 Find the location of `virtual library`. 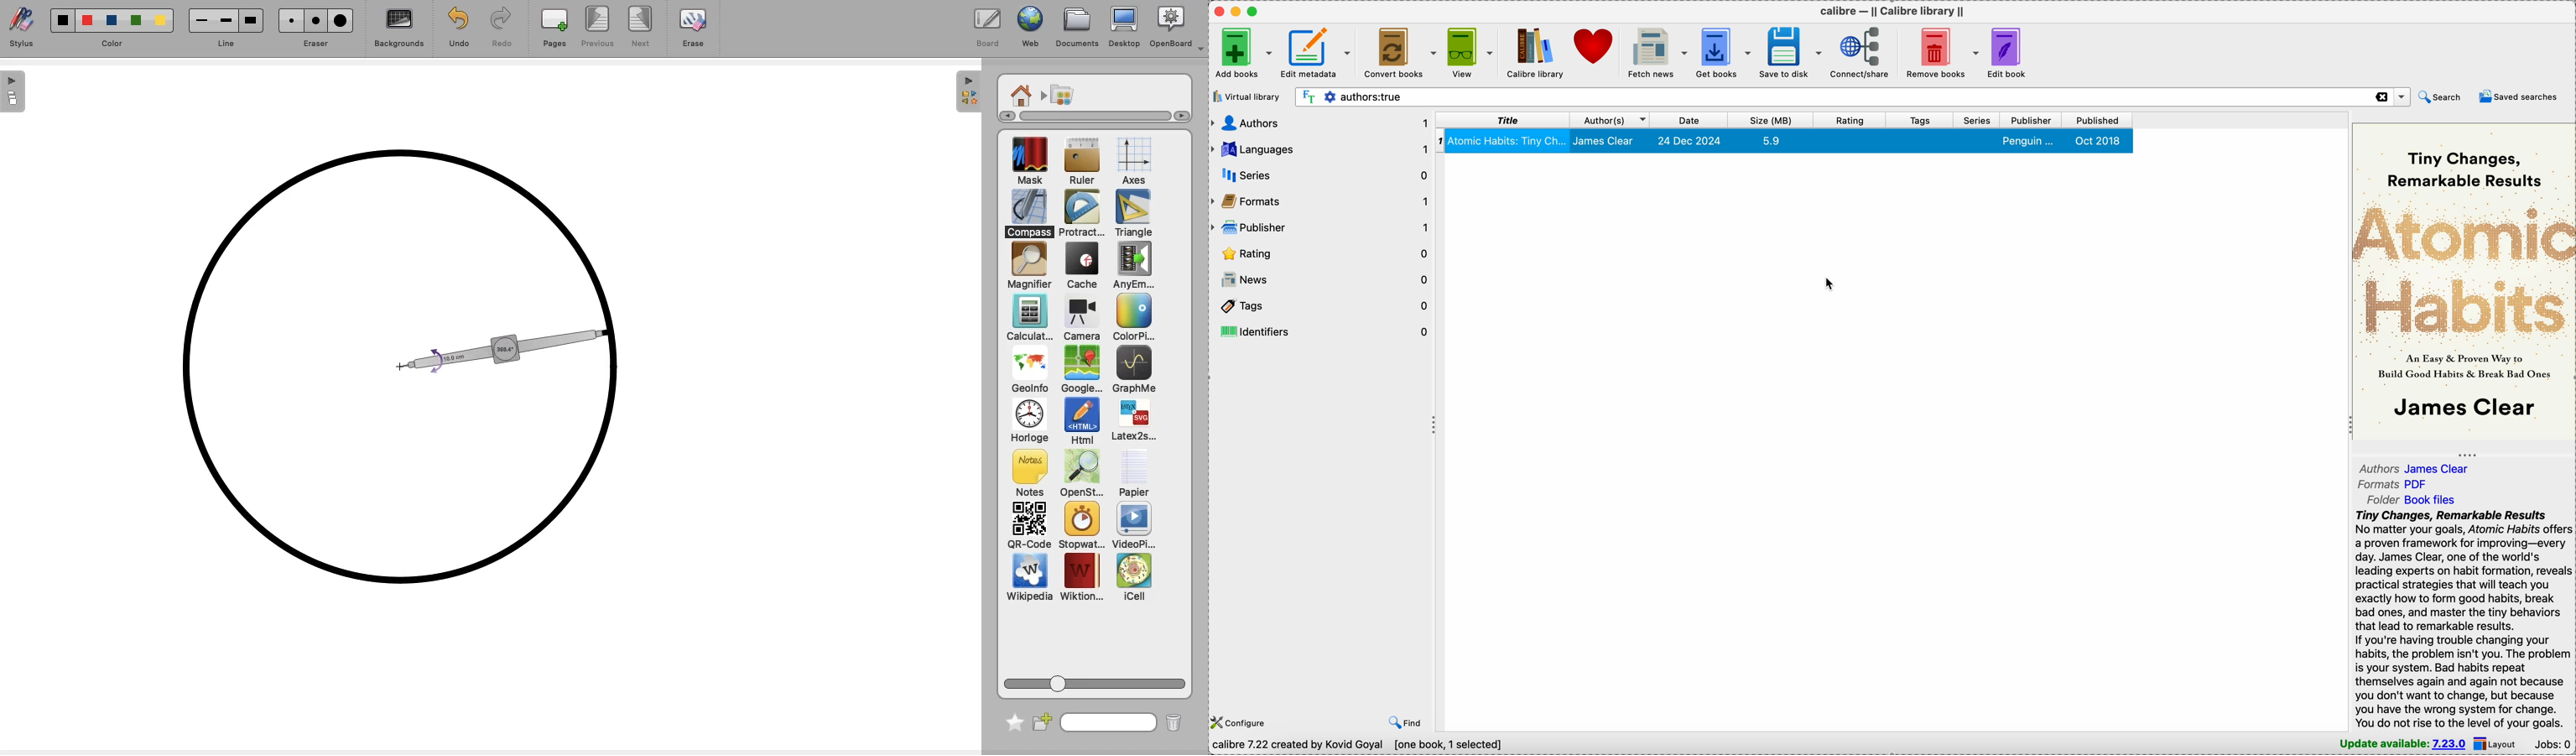

virtual library is located at coordinates (1245, 95).